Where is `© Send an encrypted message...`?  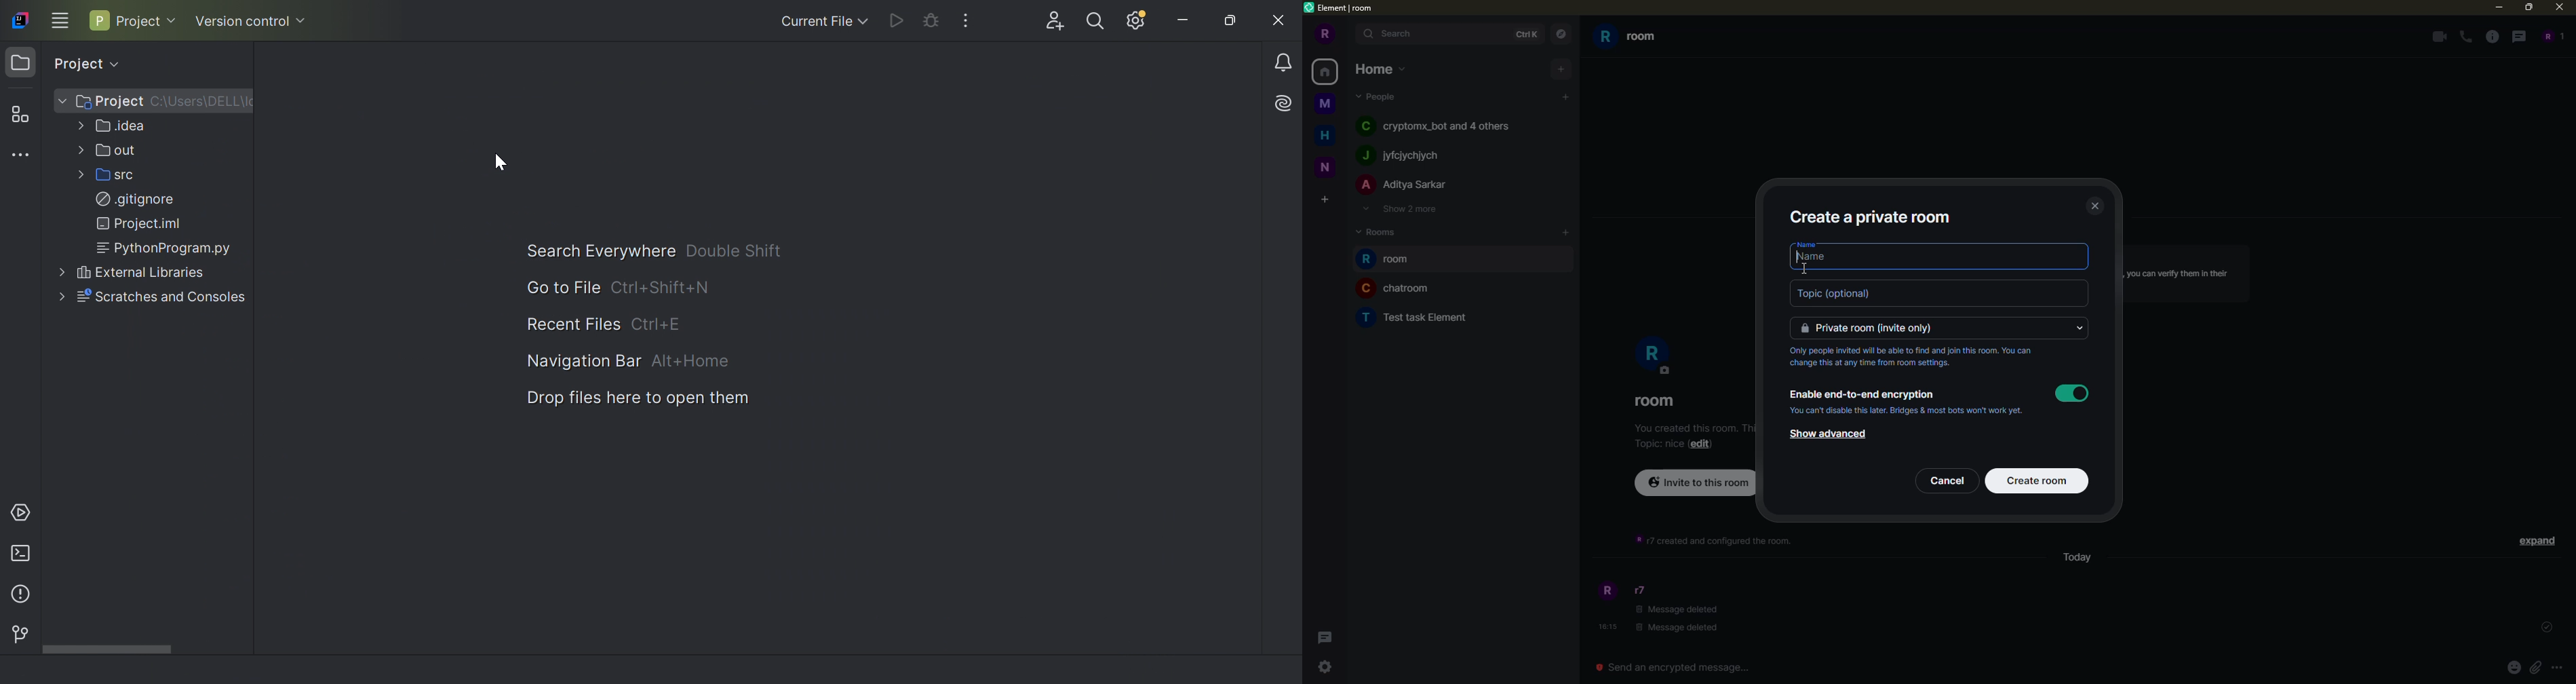
© Send an encrypted message... is located at coordinates (1675, 667).